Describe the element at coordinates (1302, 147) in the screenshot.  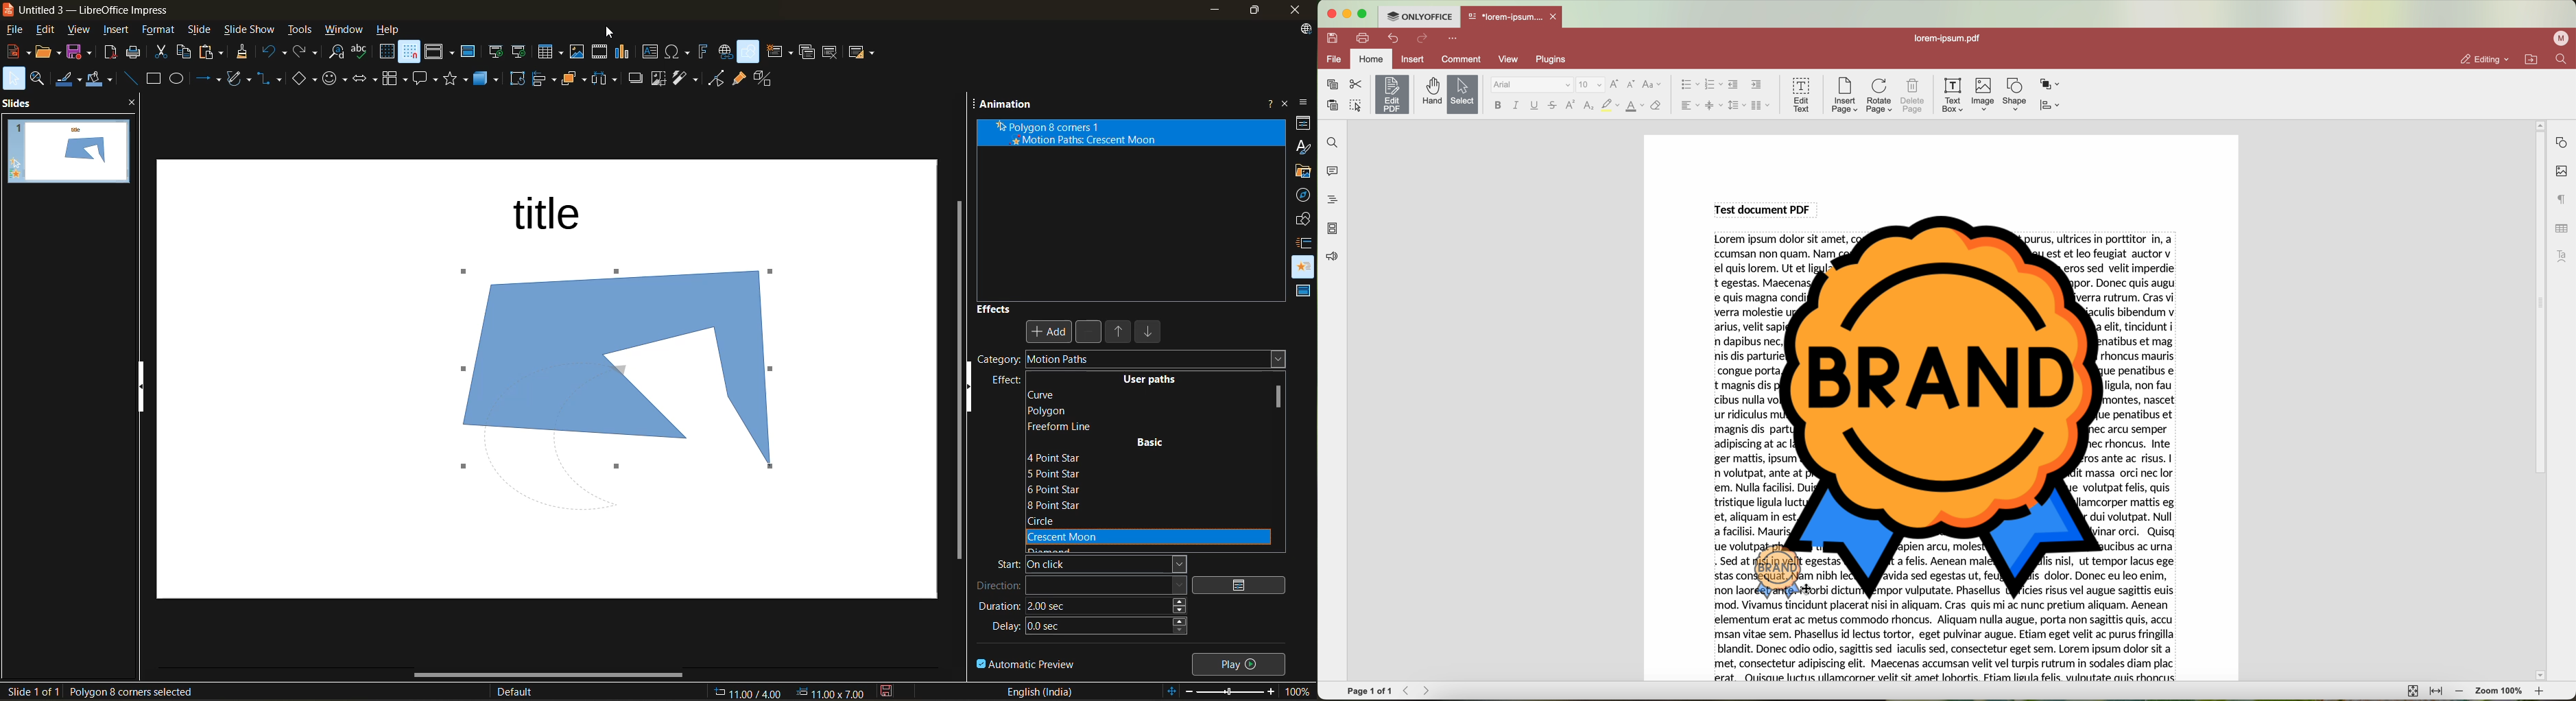
I see `styles` at that location.